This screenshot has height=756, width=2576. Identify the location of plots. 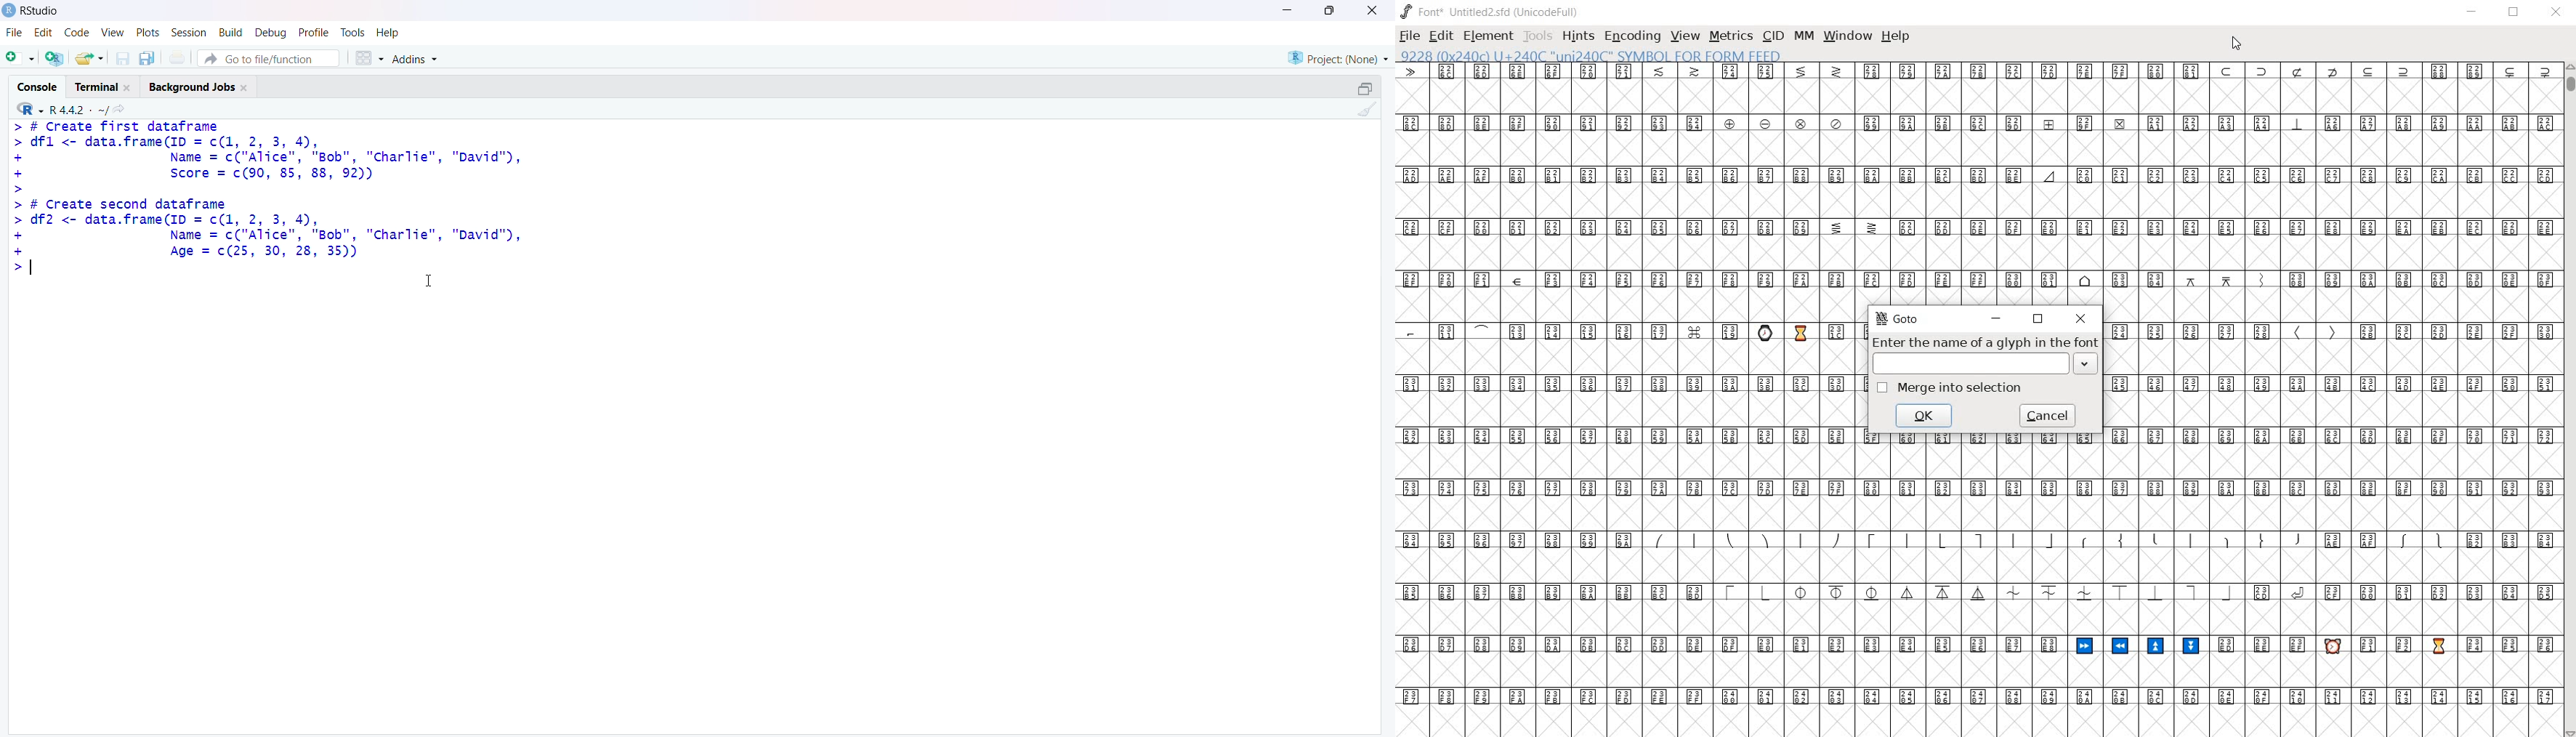
(150, 33).